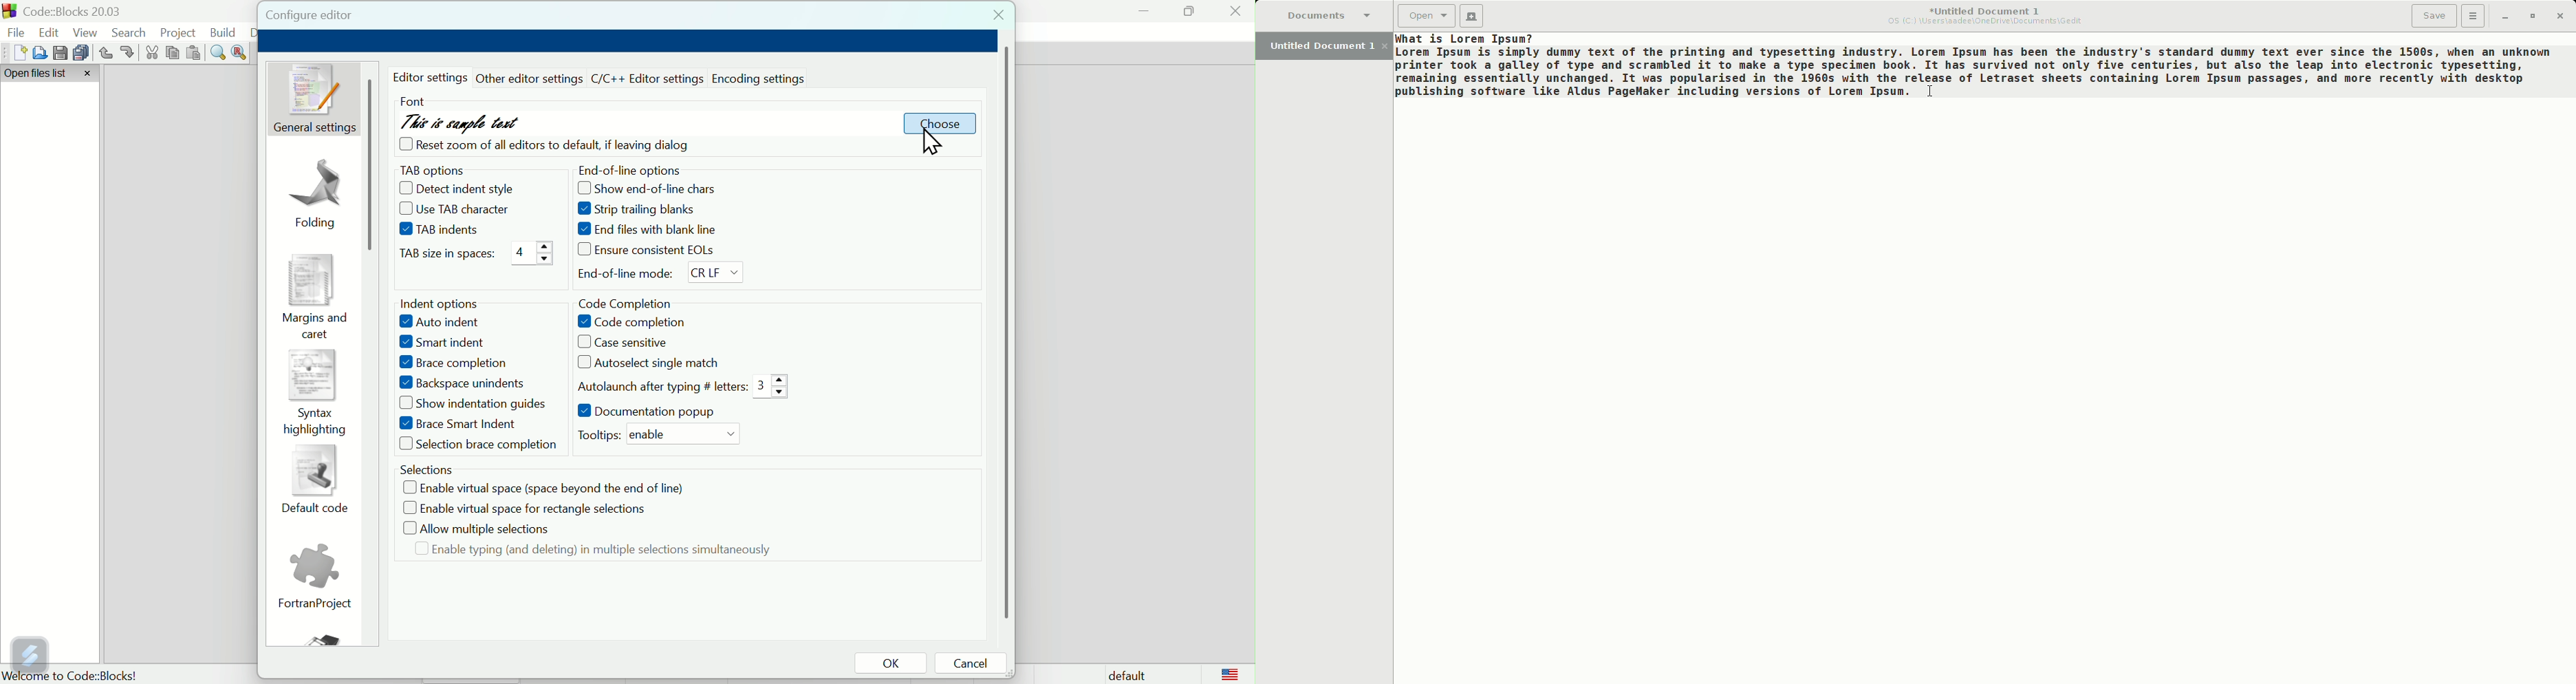  Describe the element at coordinates (455, 361) in the screenshot. I see `Brace completion` at that location.